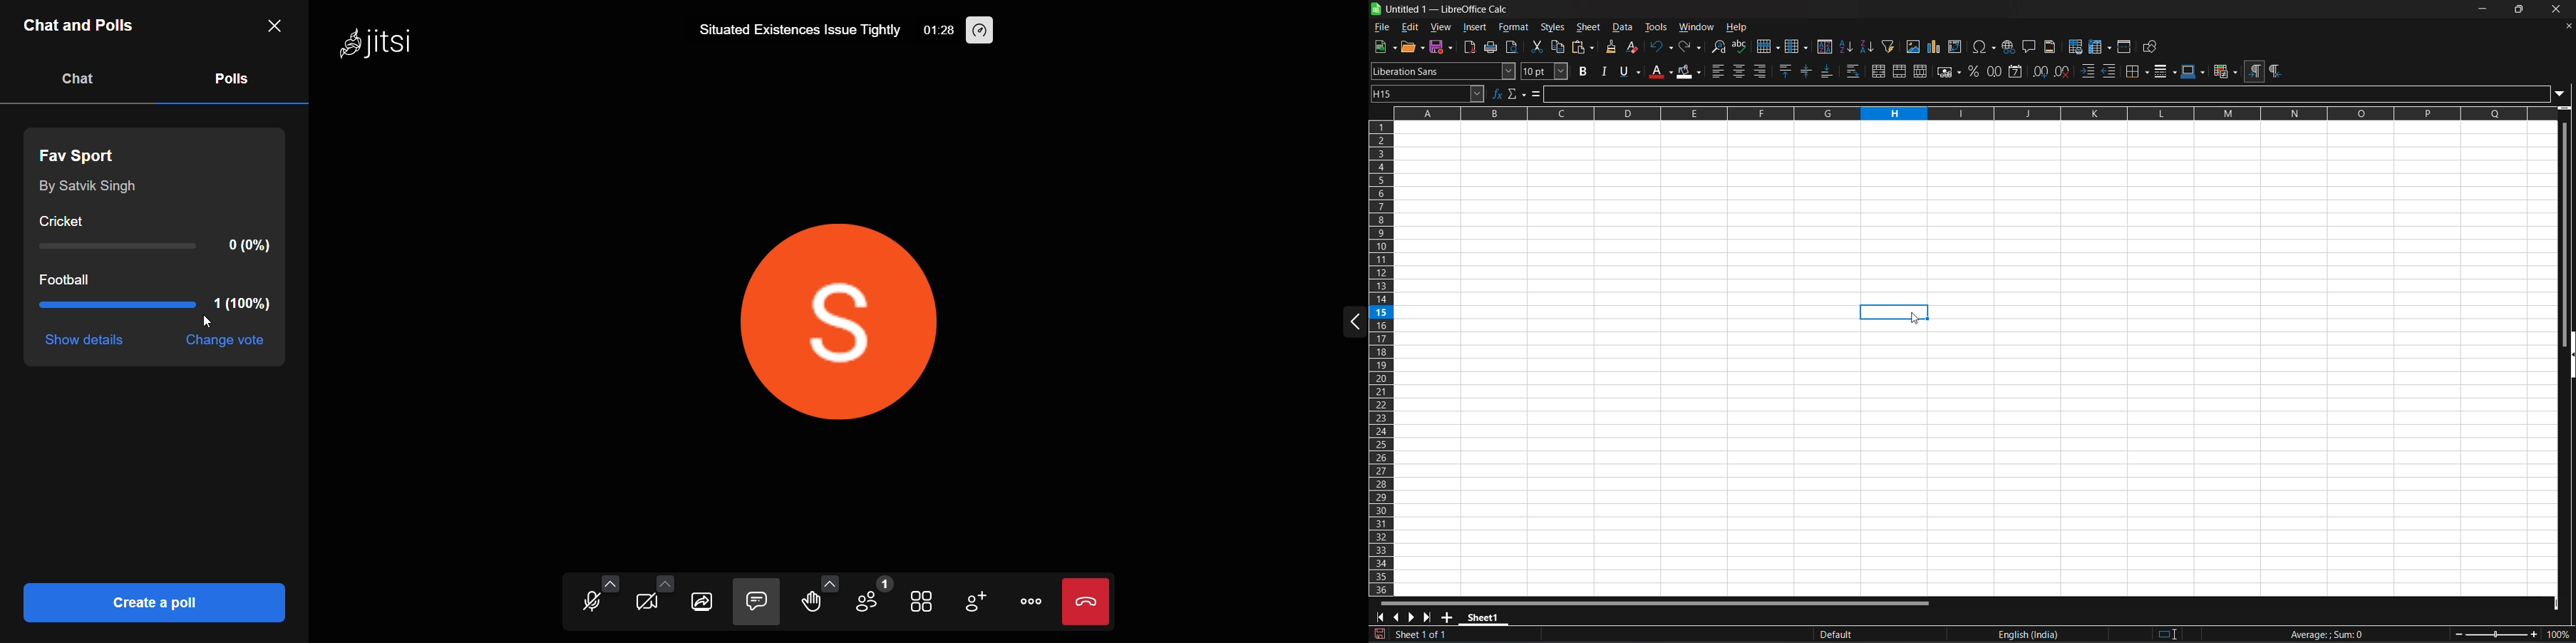 The image size is (2576, 644). What do you see at coordinates (86, 341) in the screenshot?
I see `show details` at bounding box center [86, 341].